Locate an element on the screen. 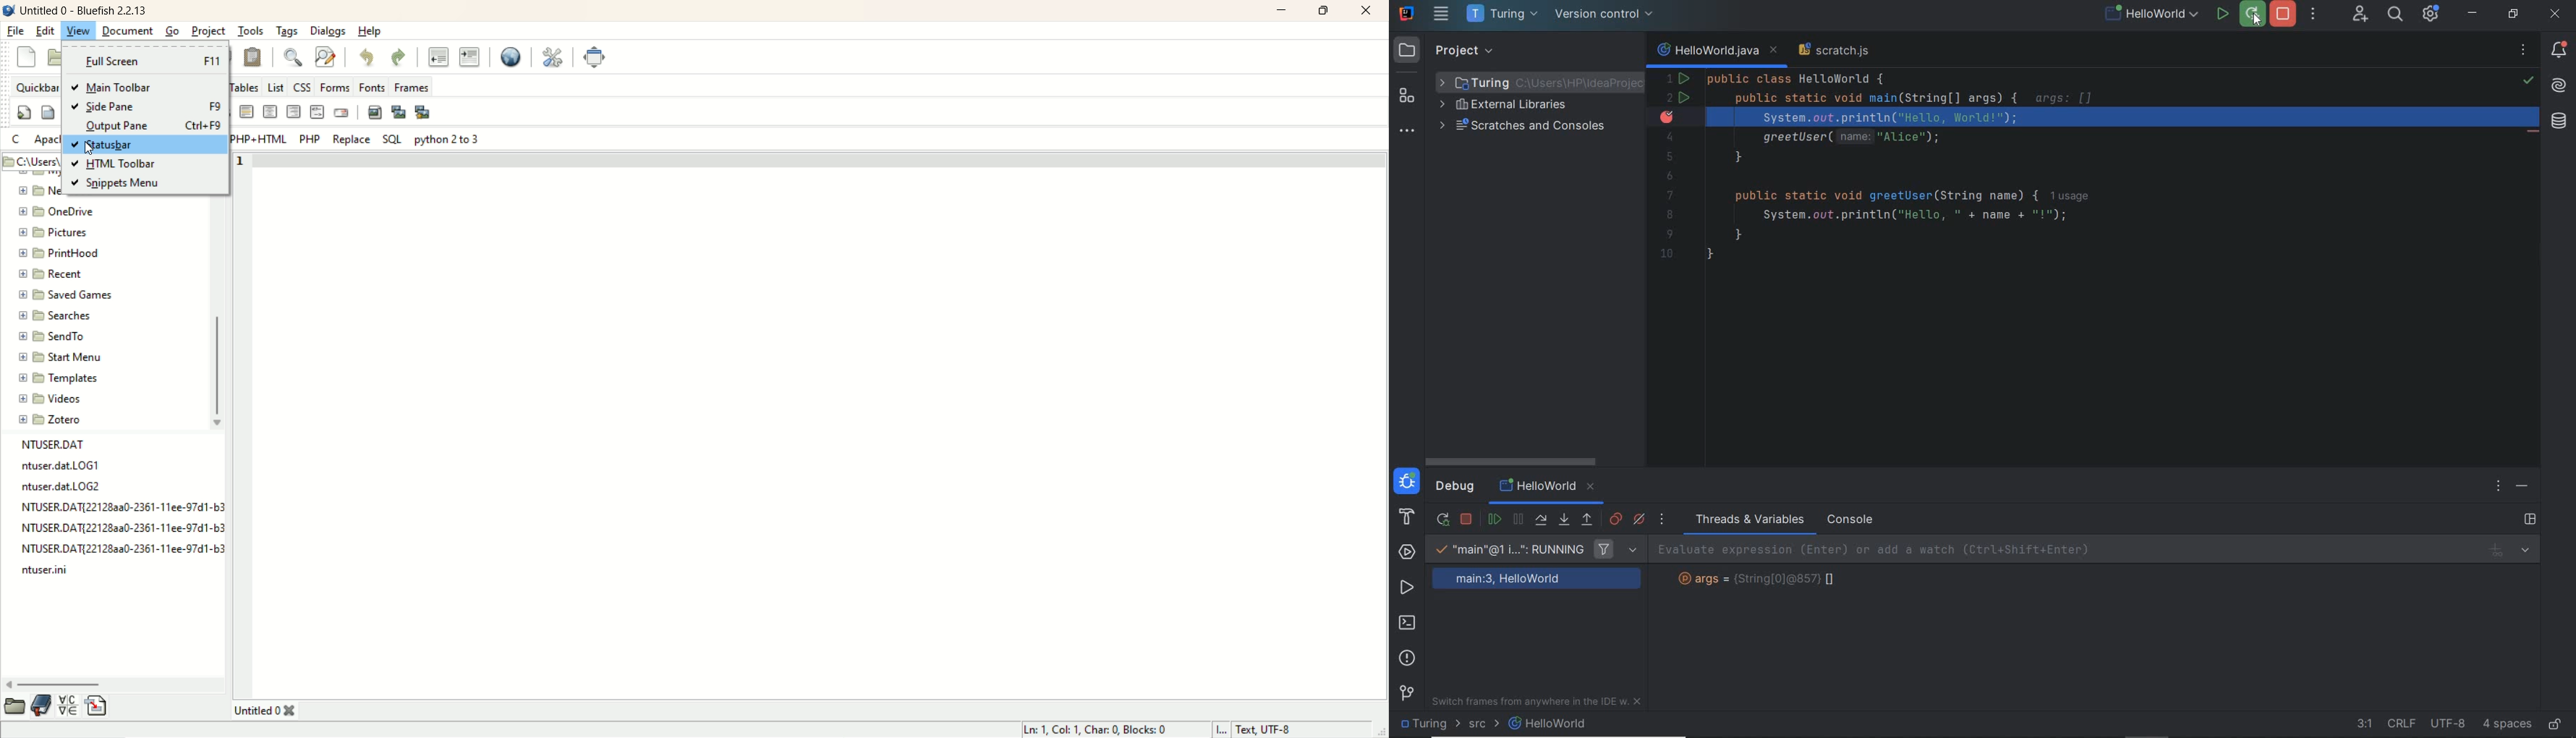 The height and width of the screenshot is (756, 2576). undo is located at coordinates (368, 59).